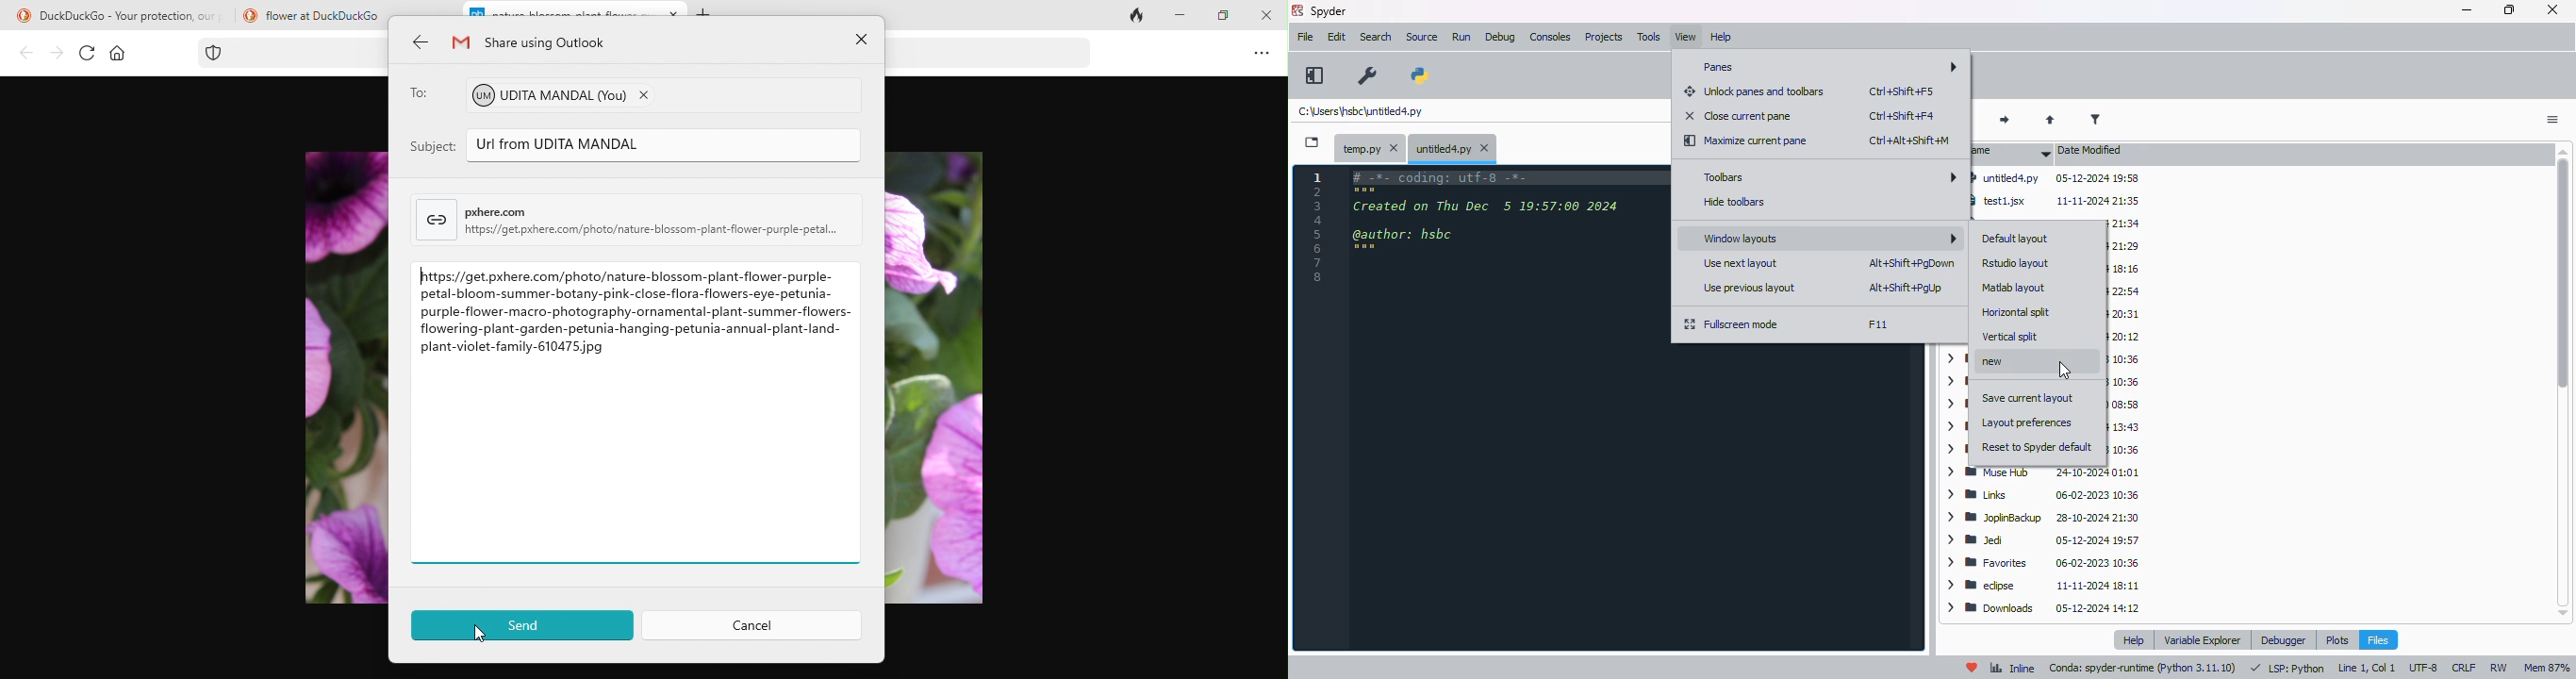 This screenshot has width=2576, height=700. What do you see at coordinates (707, 9) in the screenshot?
I see `add` at bounding box center [707, 9].